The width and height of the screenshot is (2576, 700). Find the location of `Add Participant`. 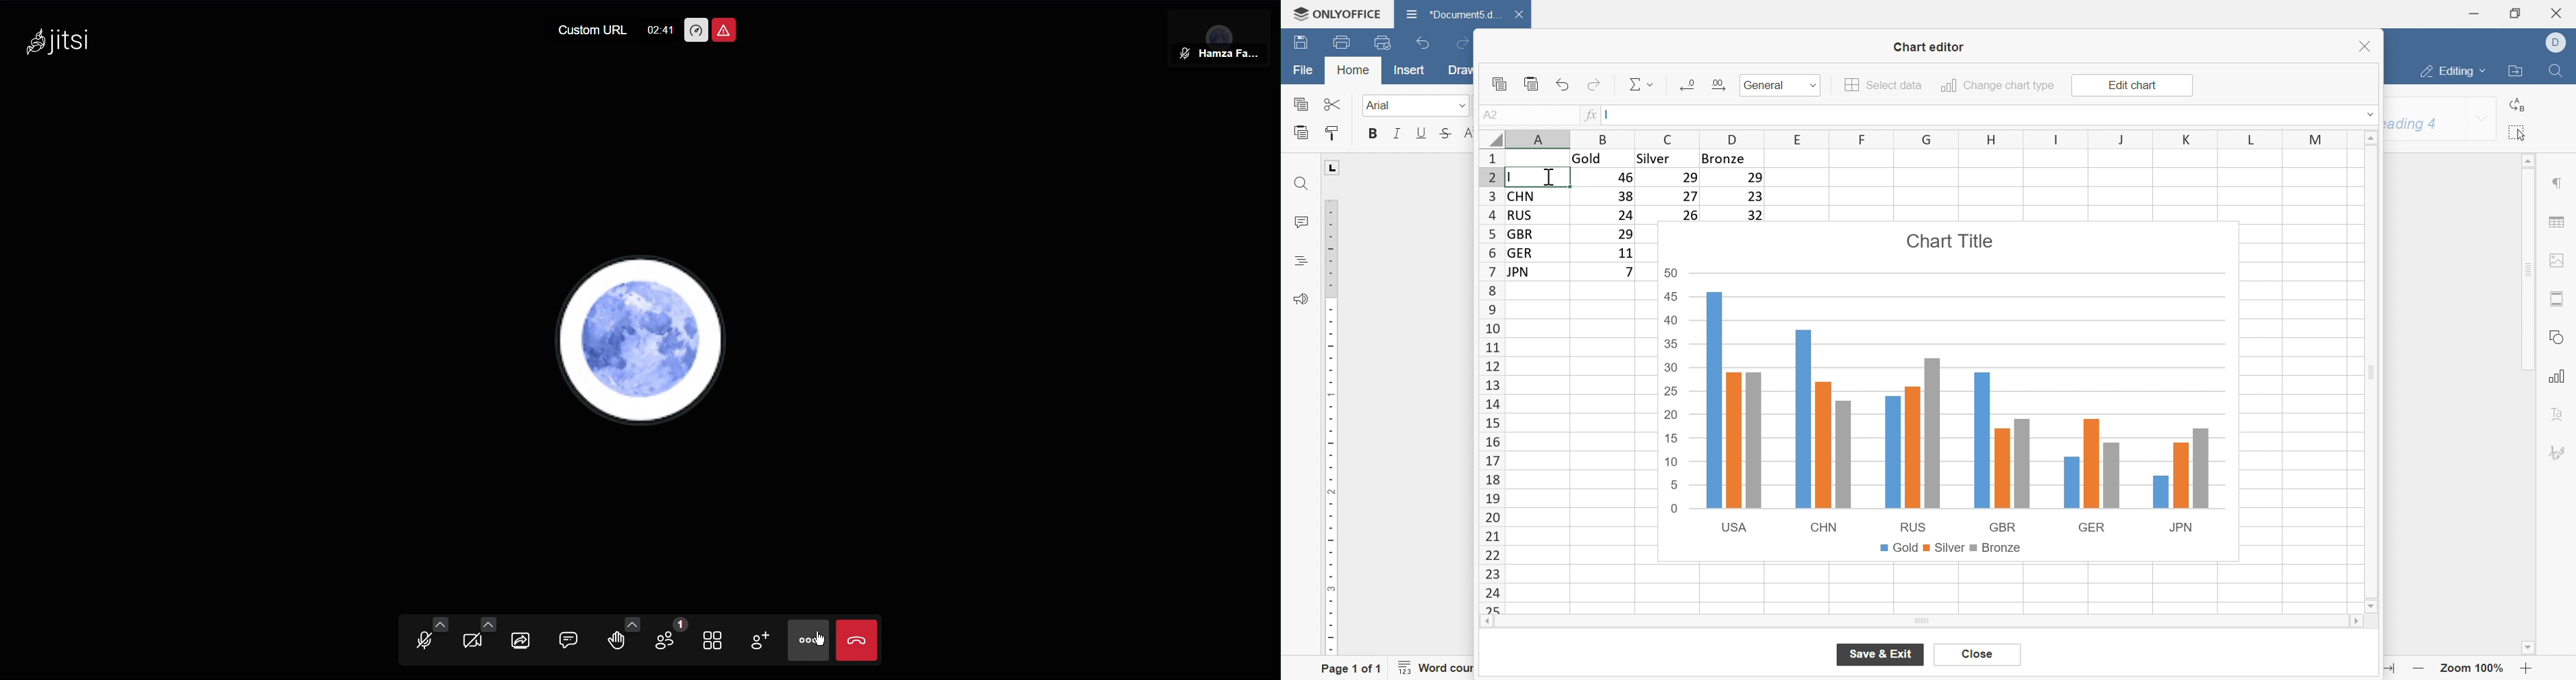

Add Participant is located at coordinates (760, 642).